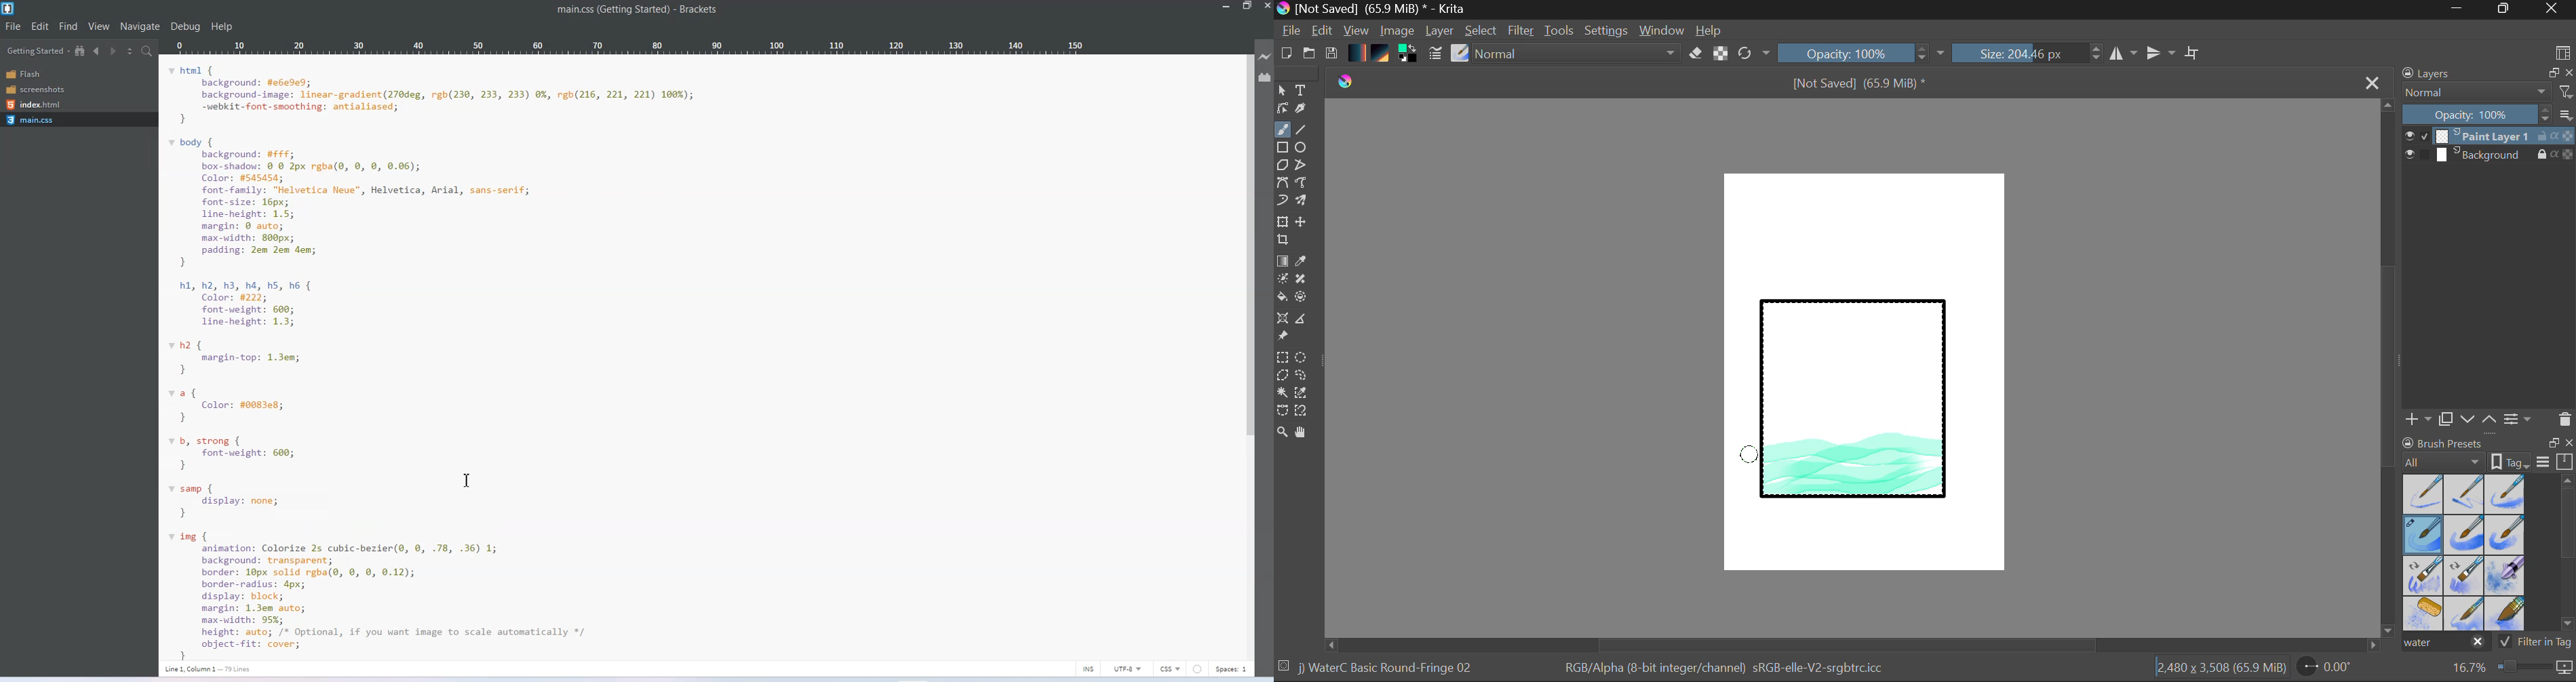 This screenshot has height=700, width=2576. What do you see at coordinates (1302, 166) in the screenshot?
I see `Polyline` at bounding box center [1302, 166].